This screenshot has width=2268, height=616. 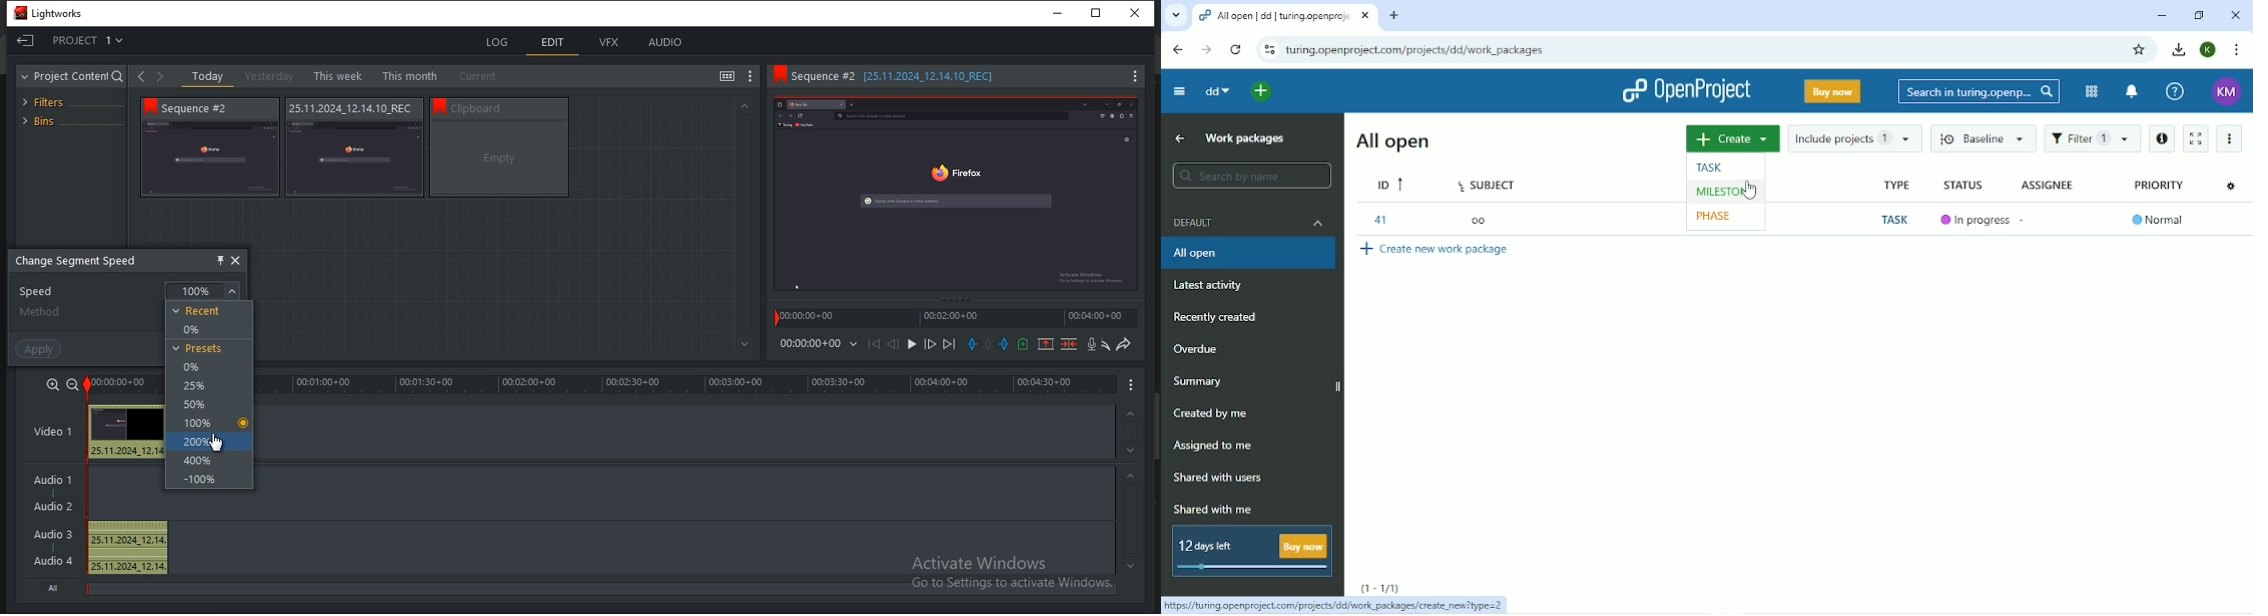 I want to click on Recently created, so click(x=1217, y=317).